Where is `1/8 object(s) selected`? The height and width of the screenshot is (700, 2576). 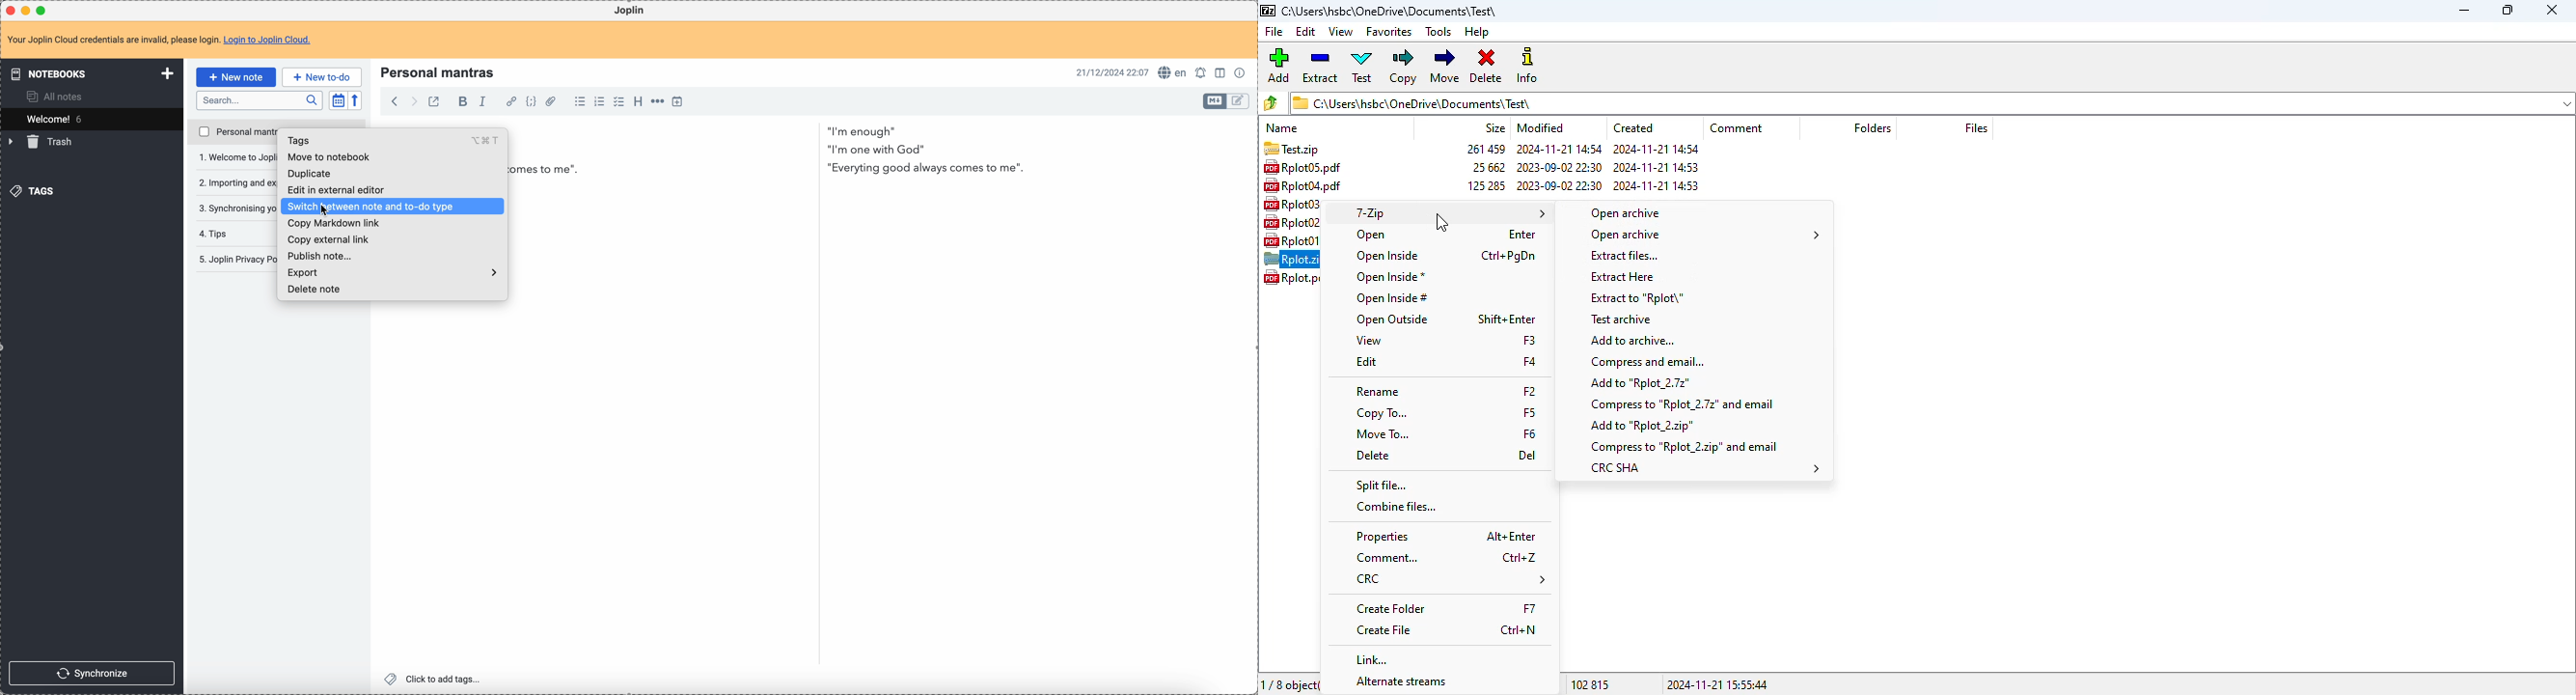 1/8 object(s) selected is located at coordinates (1291, 685).